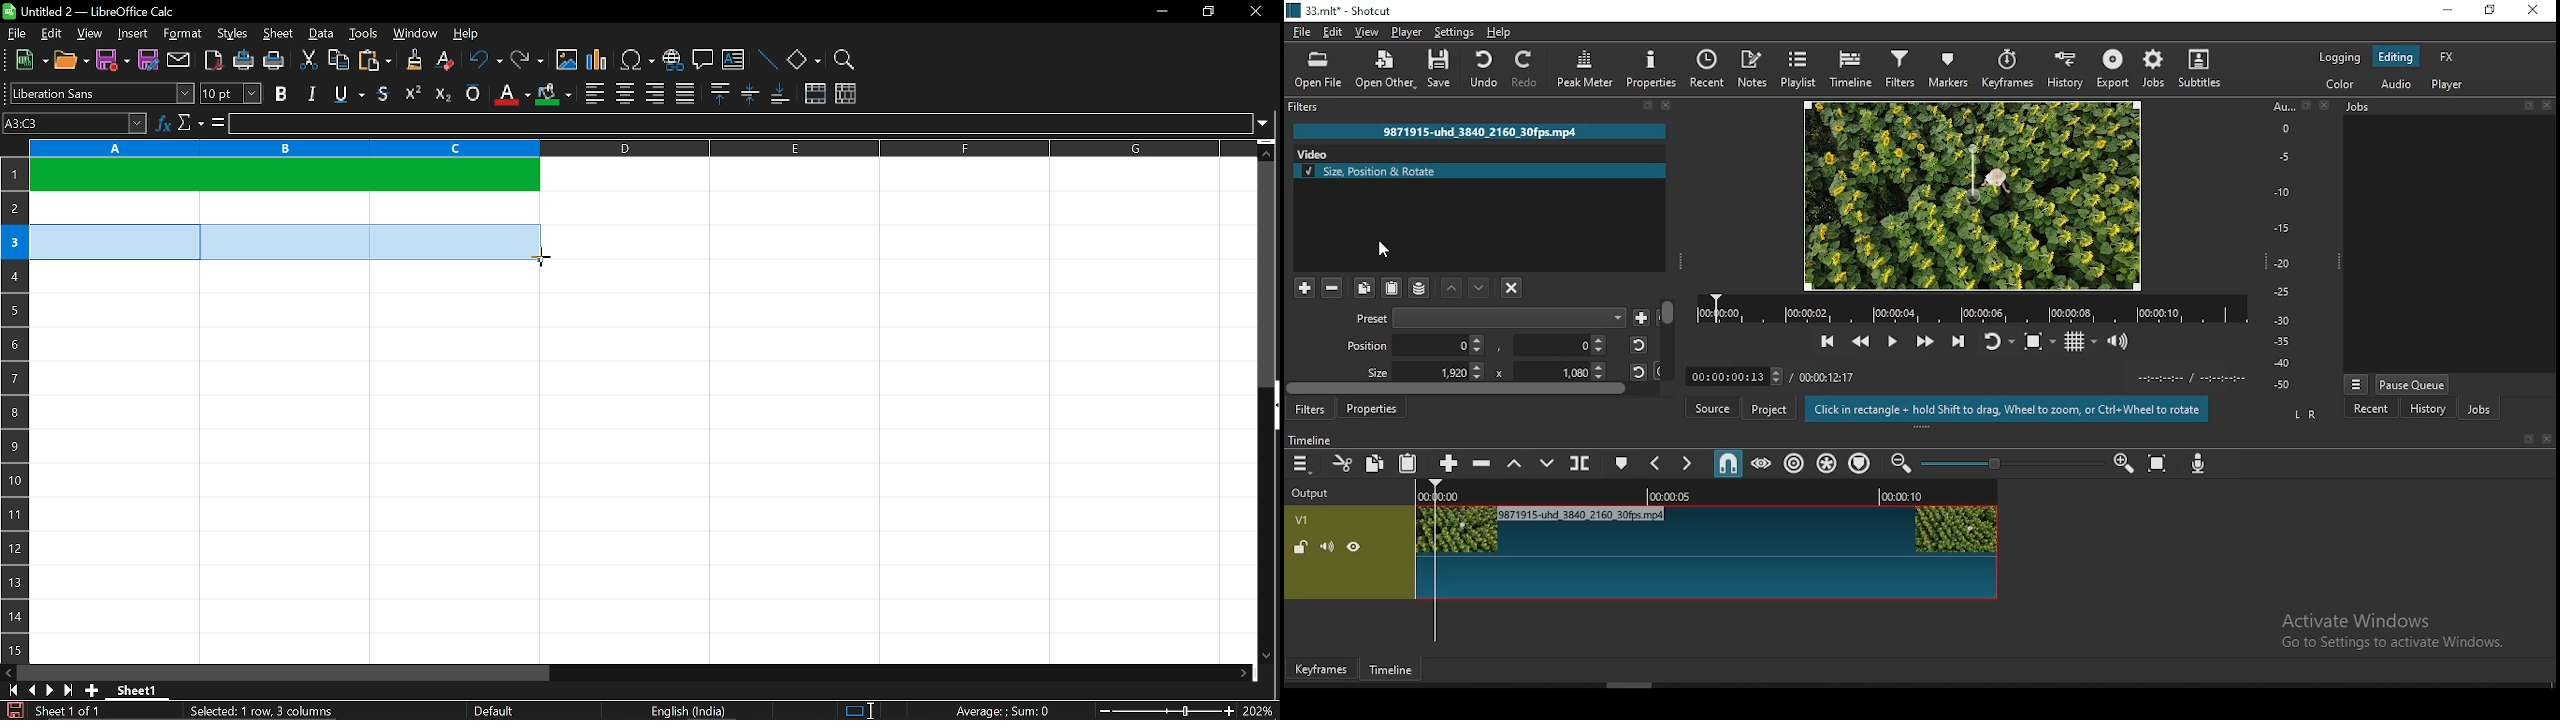  Describe the element at coordinates (133, 34) in the screenshot. I see `insert` at that location.